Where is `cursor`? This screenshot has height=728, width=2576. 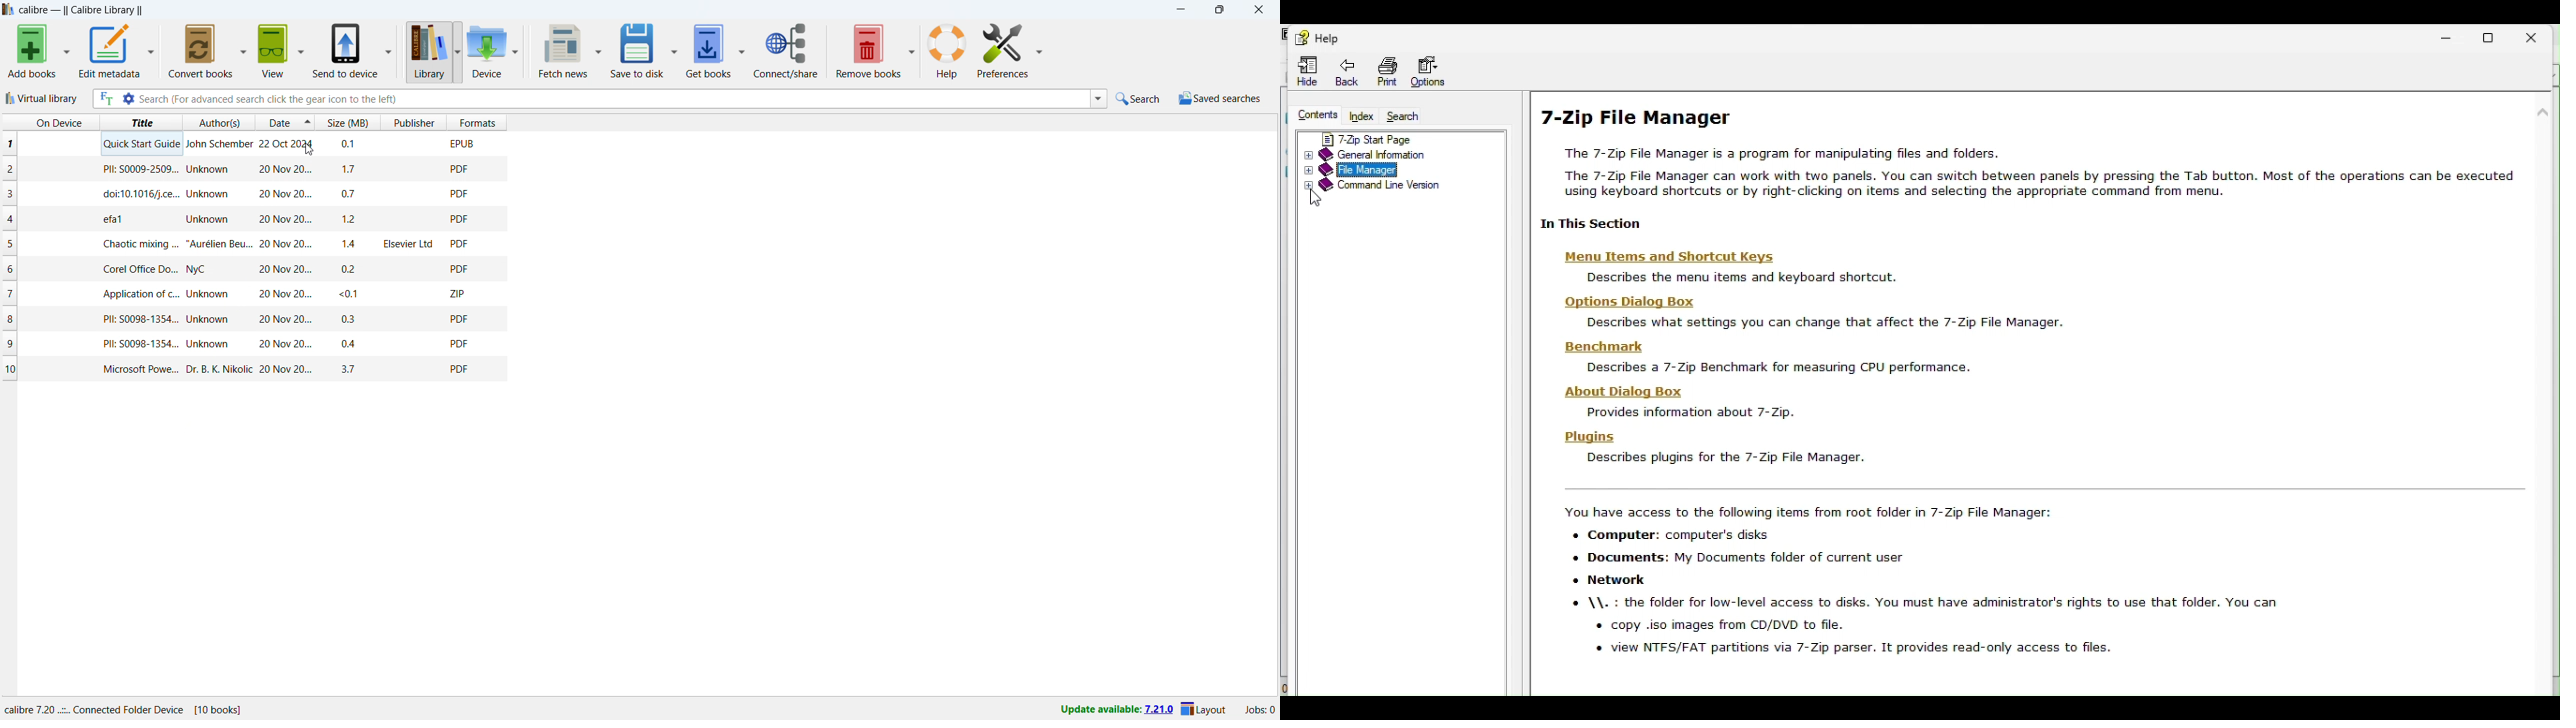 cursor is located at coordinates (308, 149).